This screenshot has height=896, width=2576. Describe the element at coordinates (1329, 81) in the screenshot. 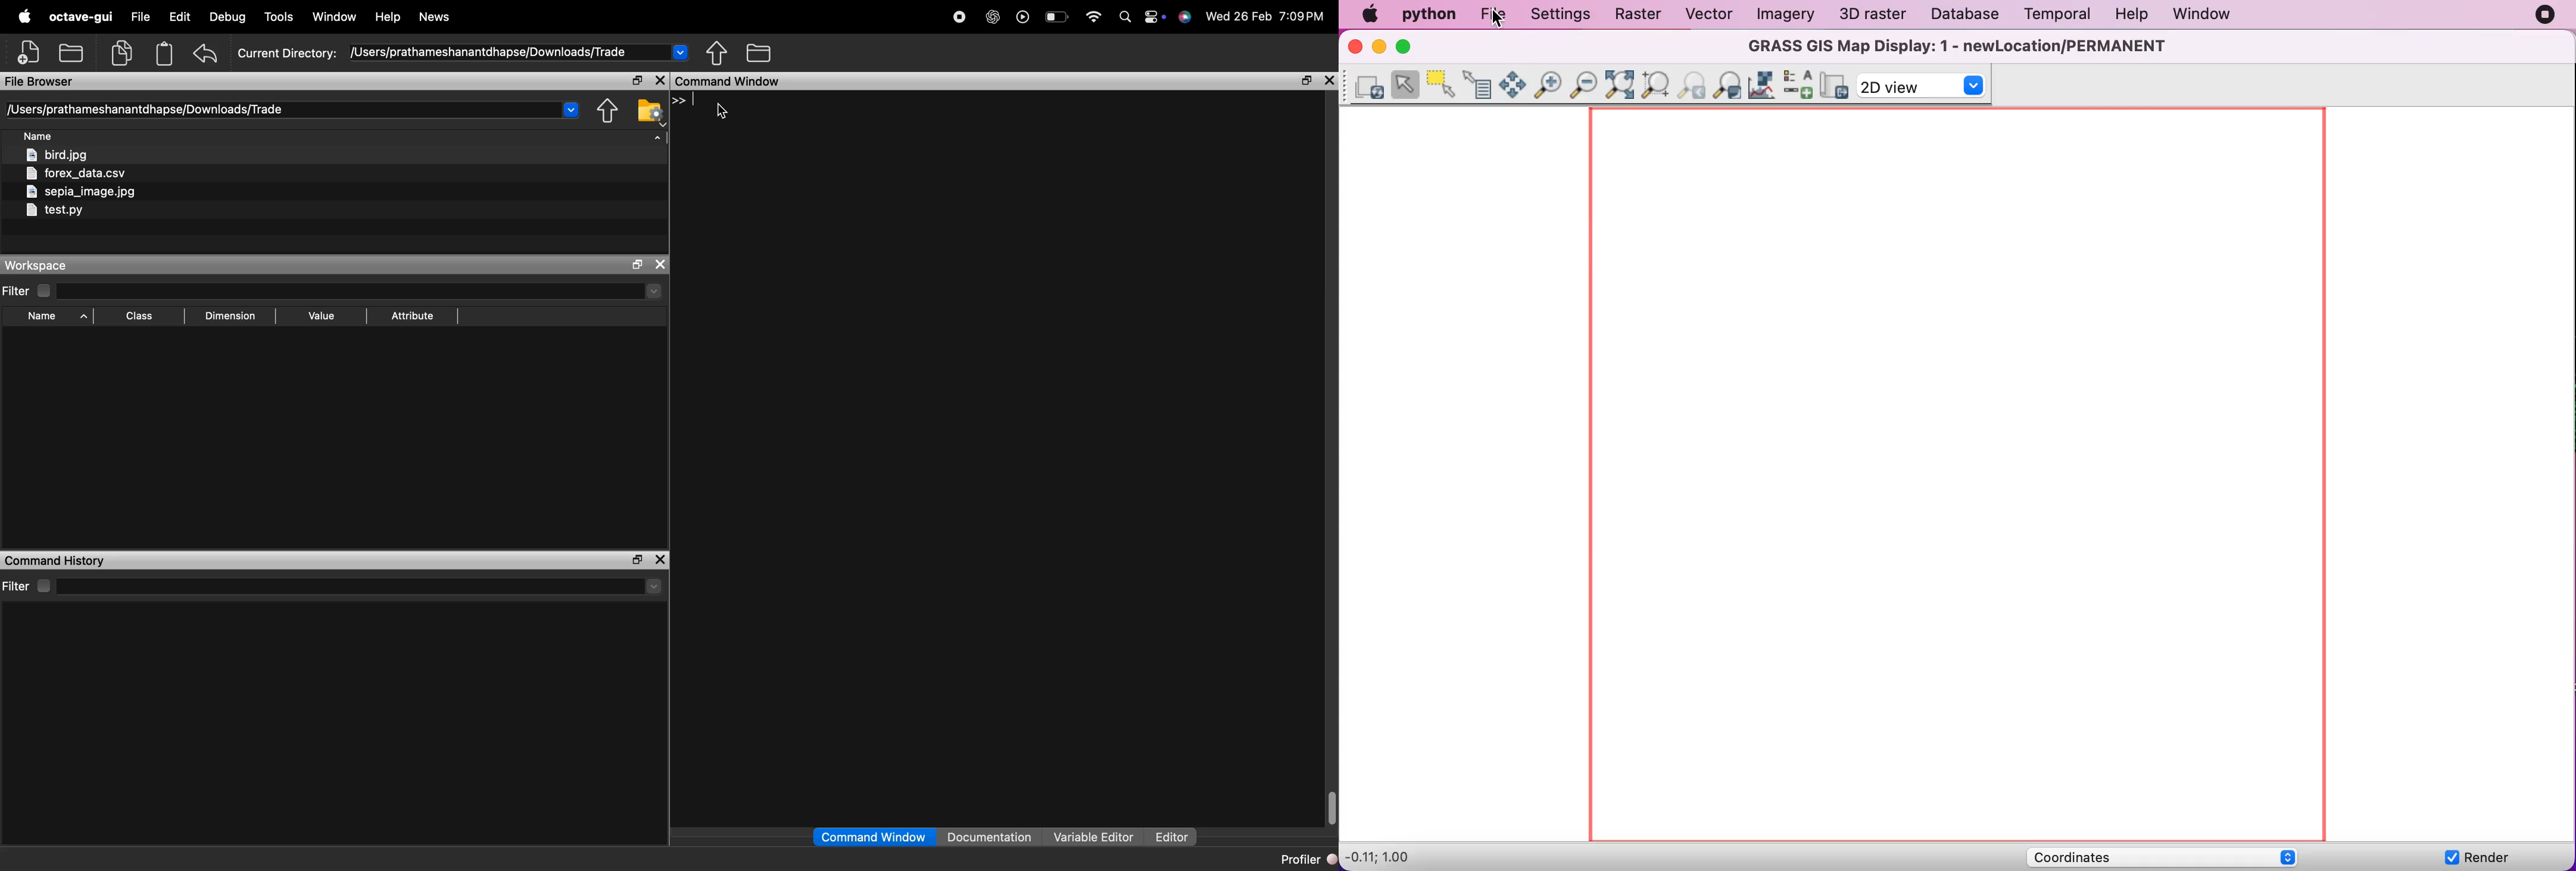

I see `close` at that location.